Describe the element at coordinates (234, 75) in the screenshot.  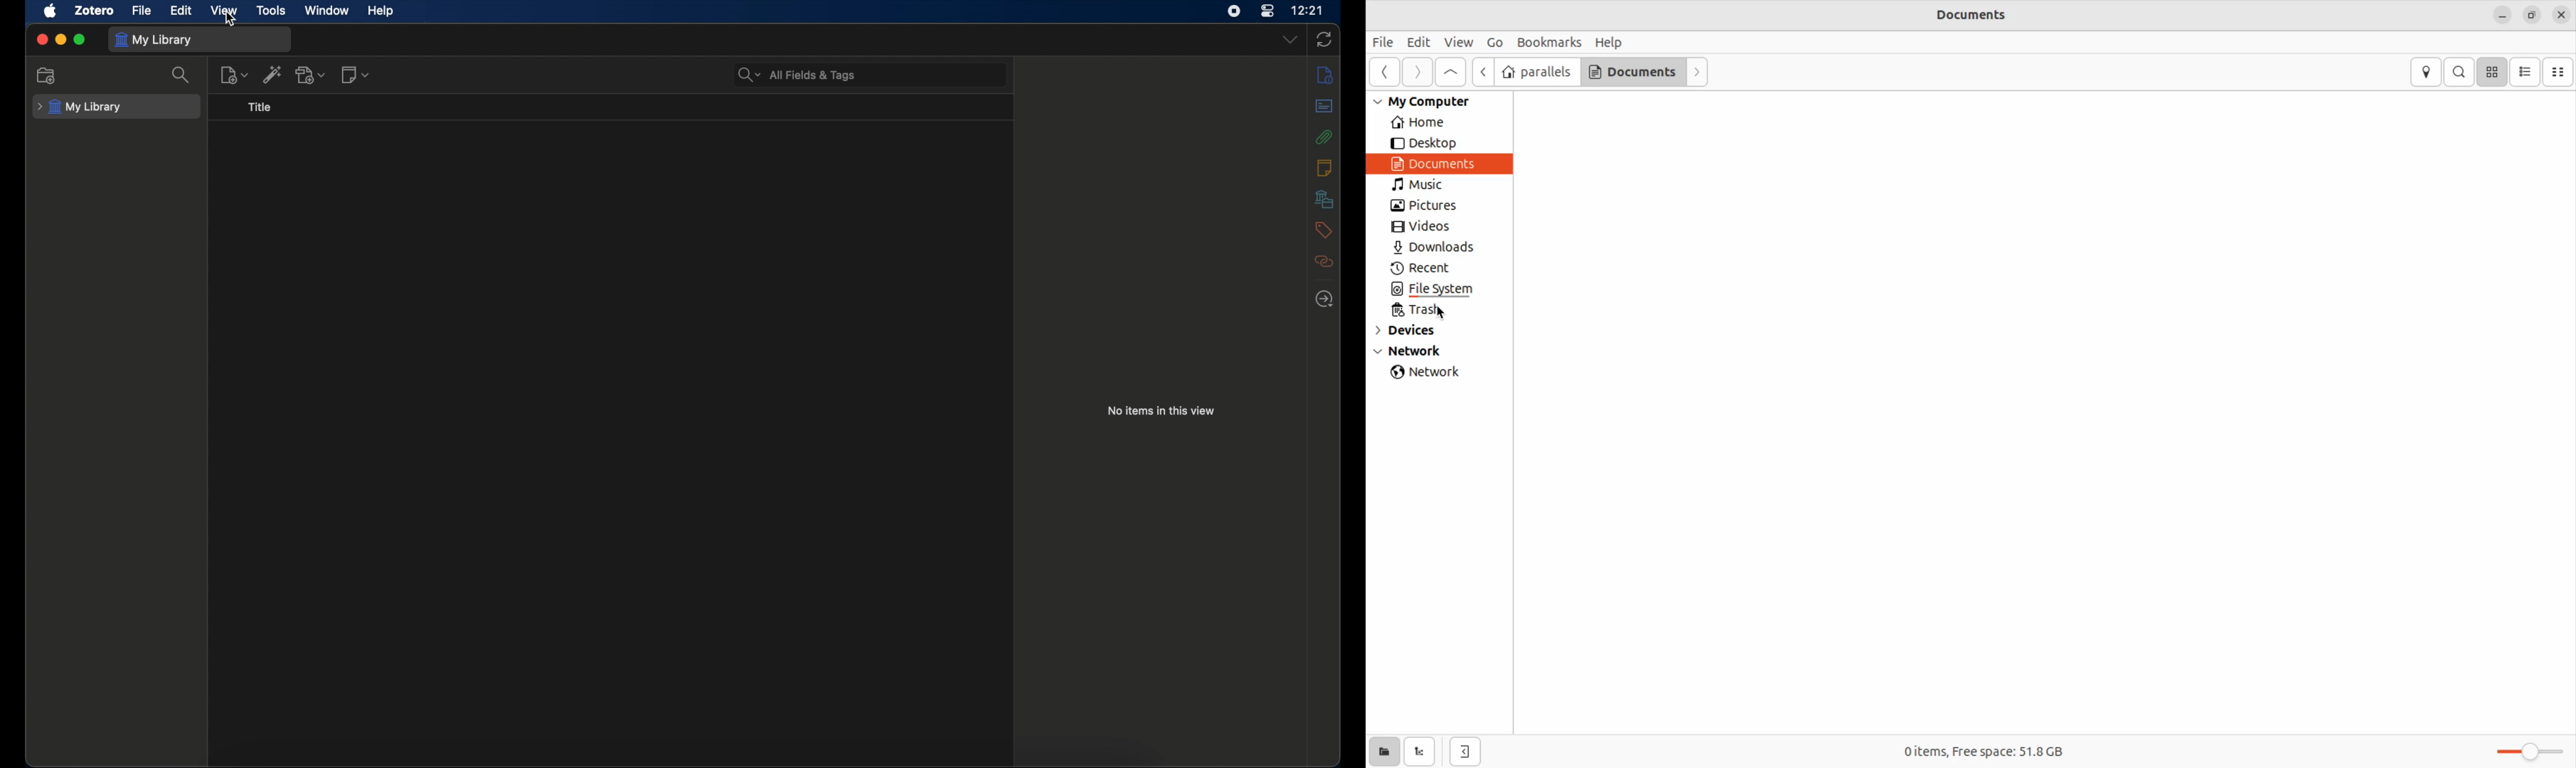
I see `new notes` at that location.